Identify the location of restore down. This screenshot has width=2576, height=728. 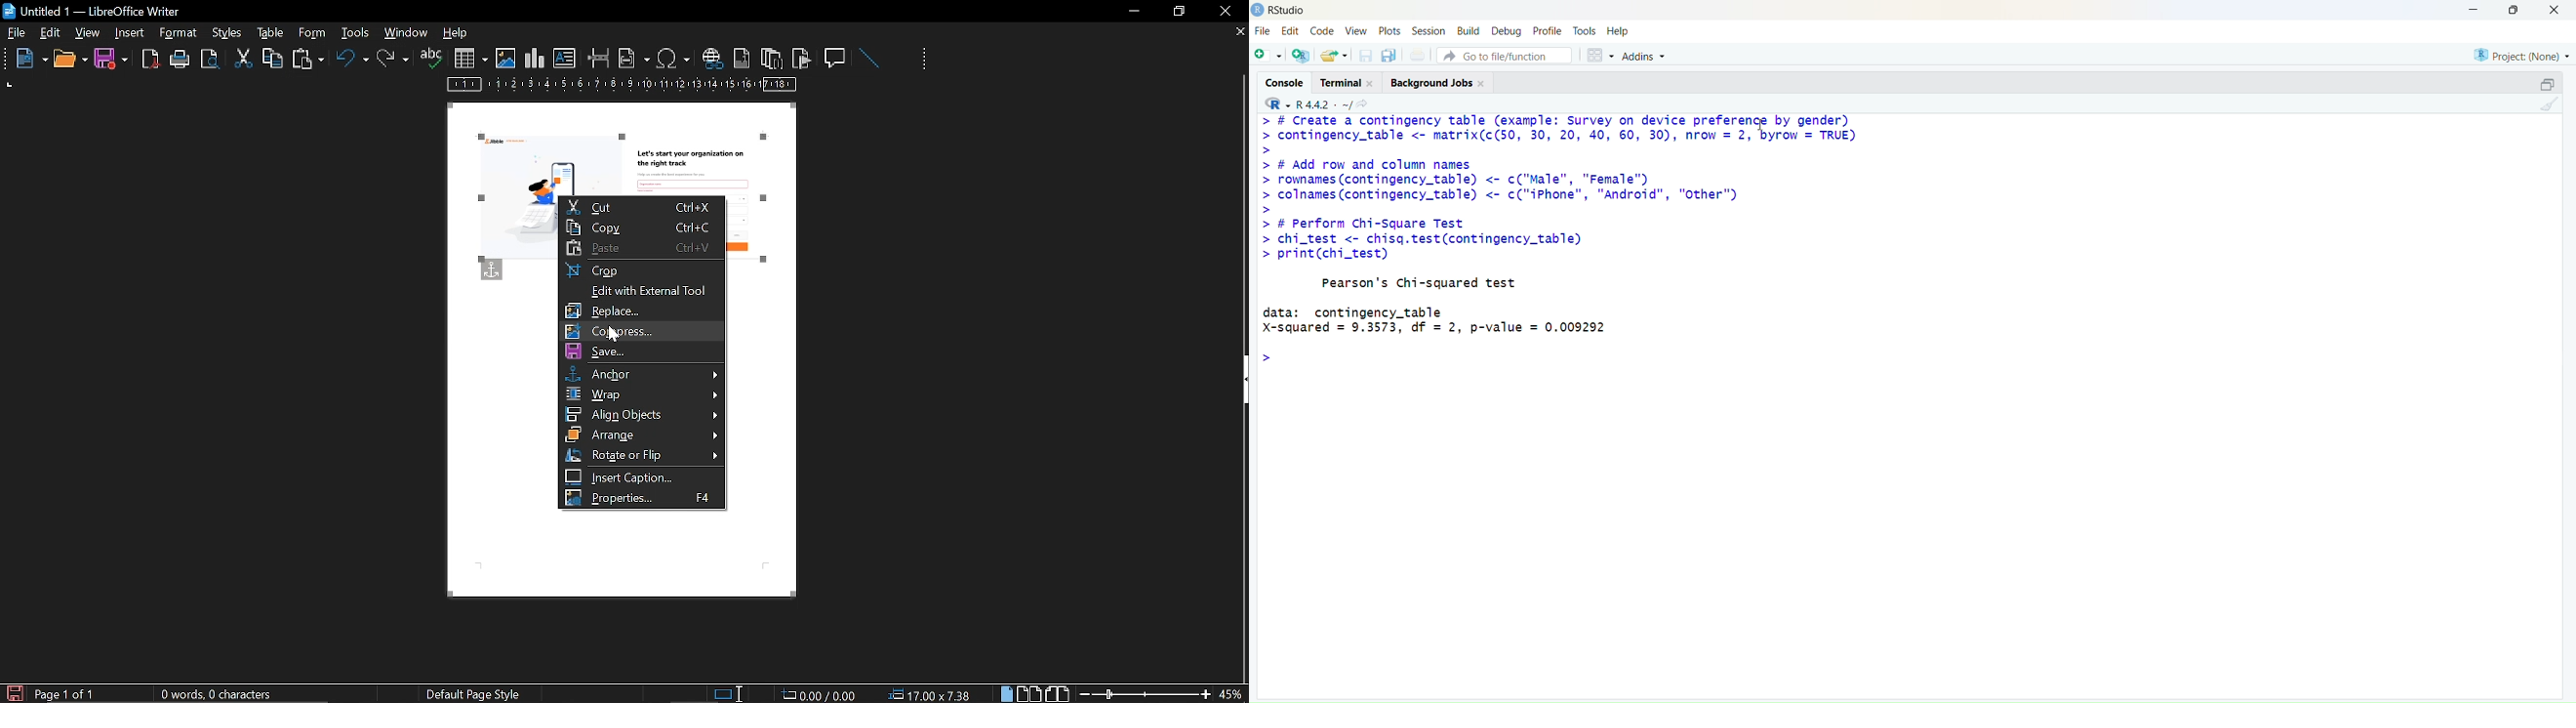
(1182, 11).